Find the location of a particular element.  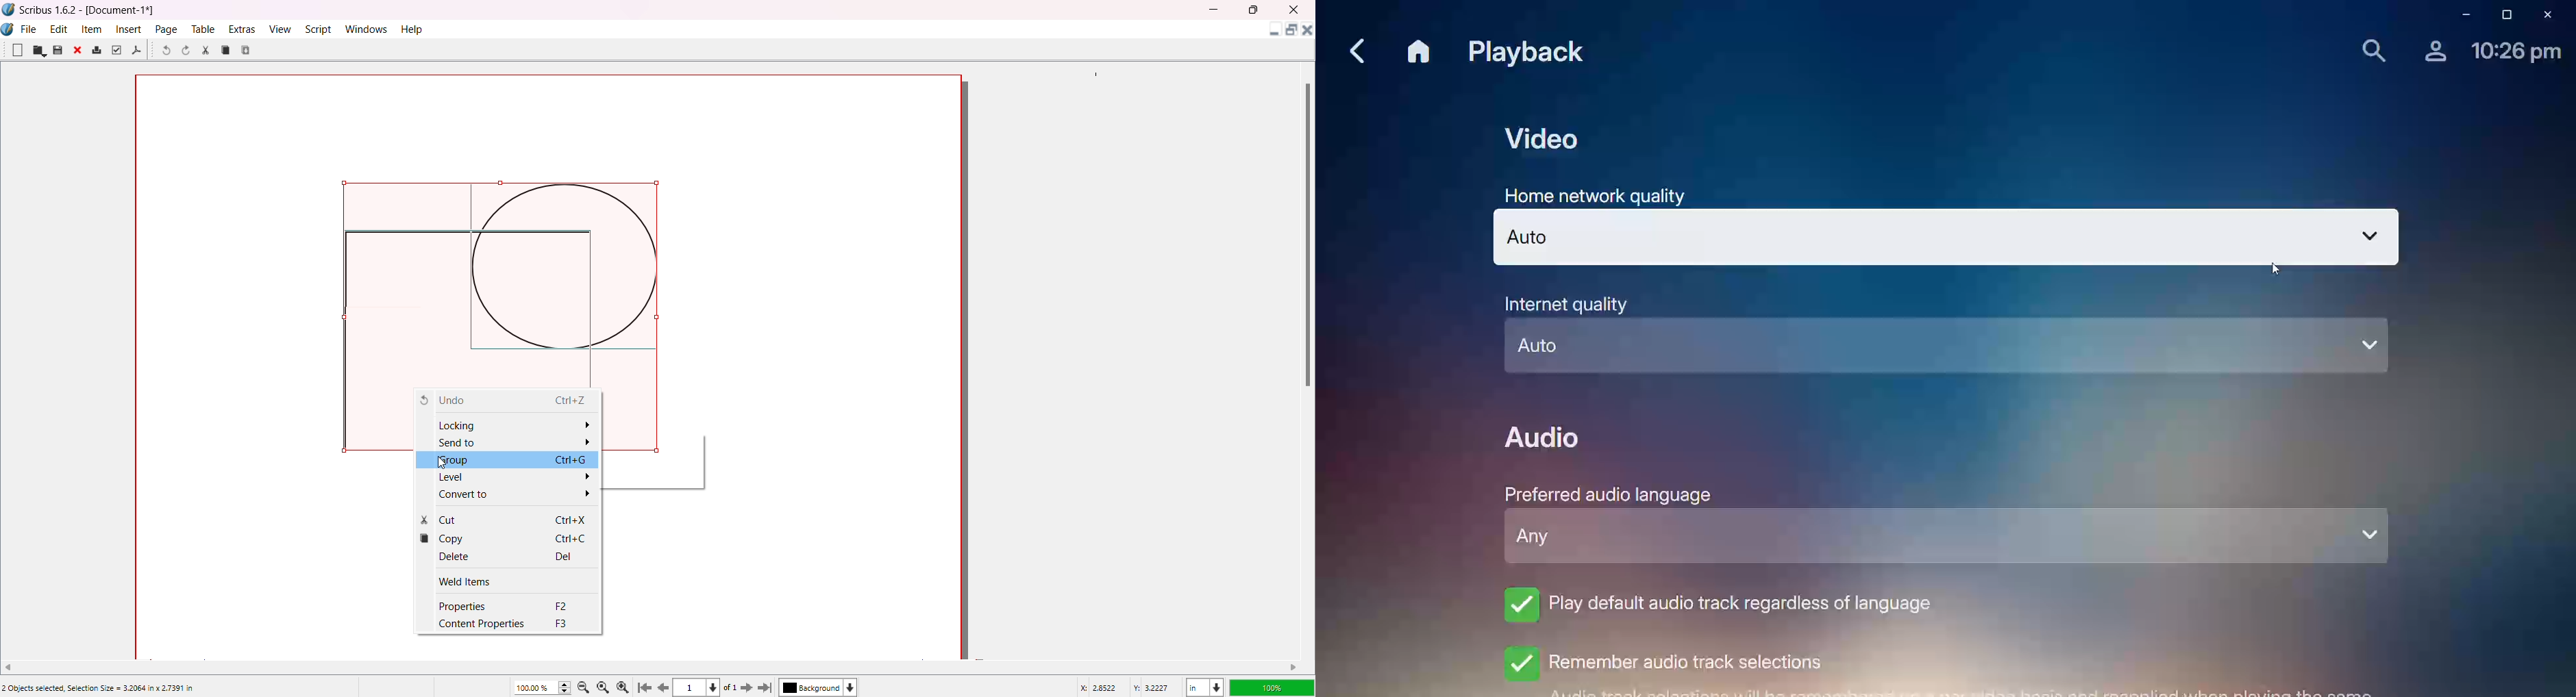

Opacity is located at coordinates (1271, 685).